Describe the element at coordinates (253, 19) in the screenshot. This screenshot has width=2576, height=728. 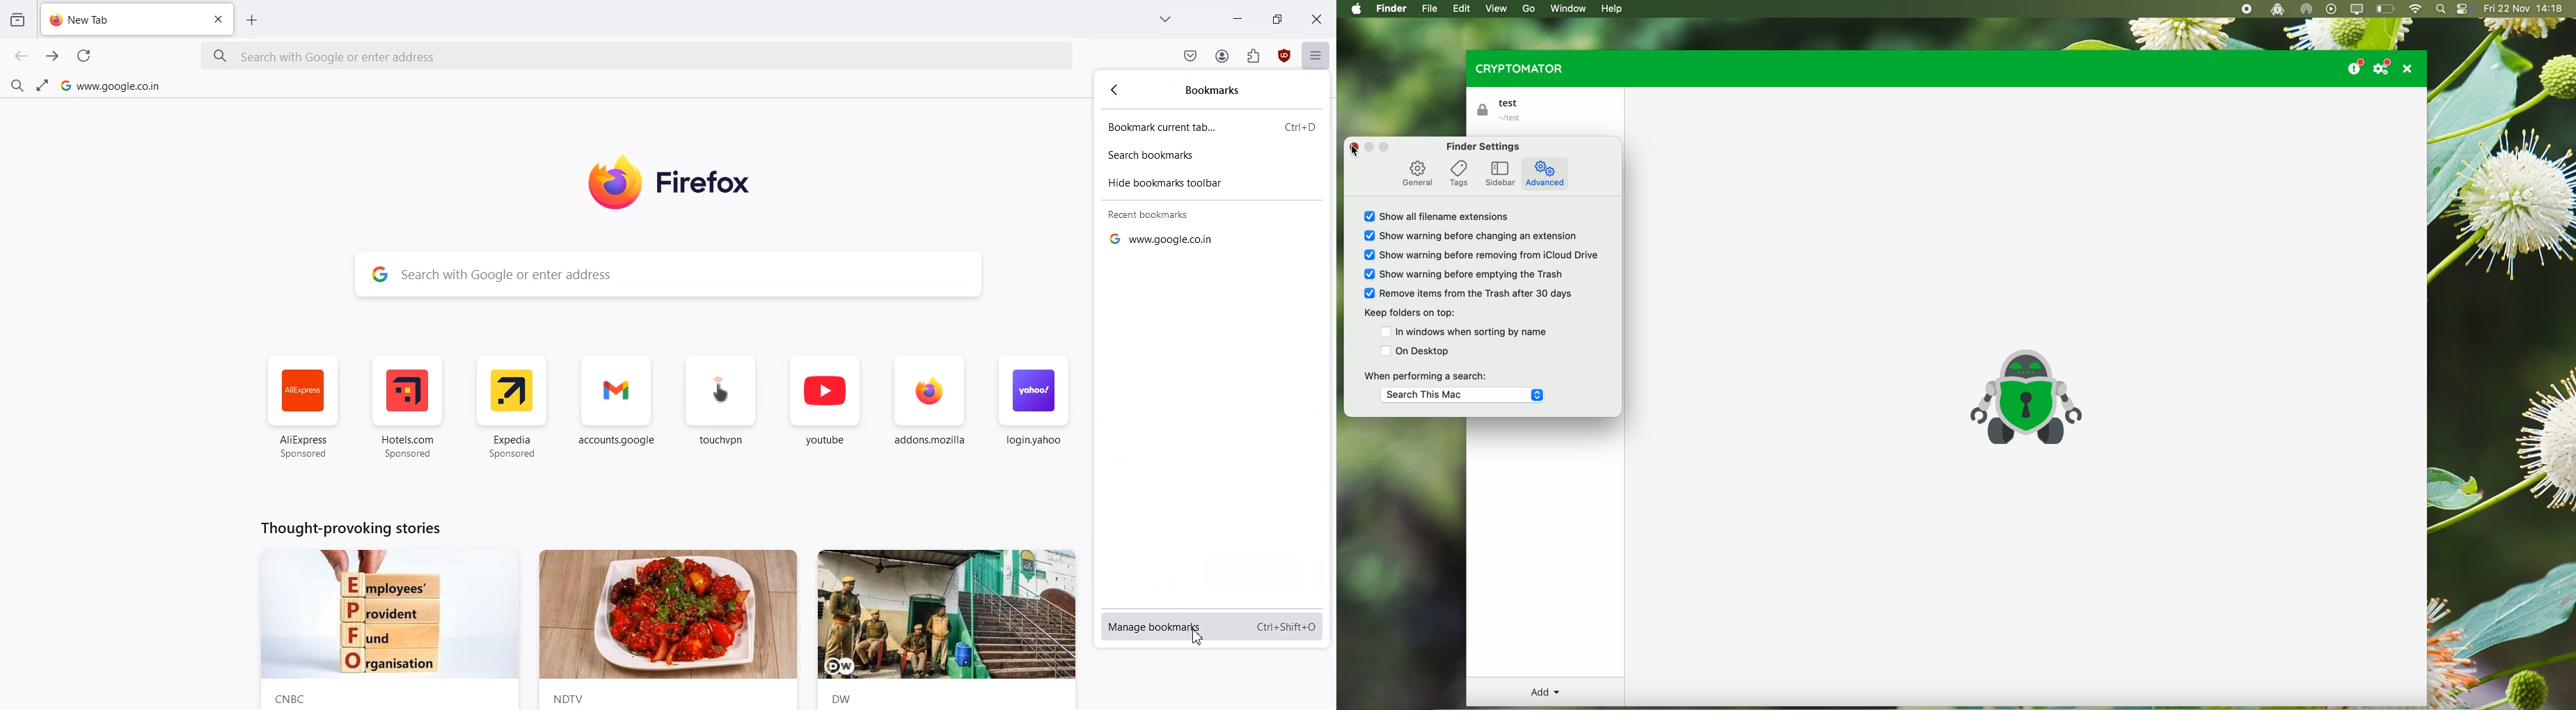
I see `Add new Tab` at that location.